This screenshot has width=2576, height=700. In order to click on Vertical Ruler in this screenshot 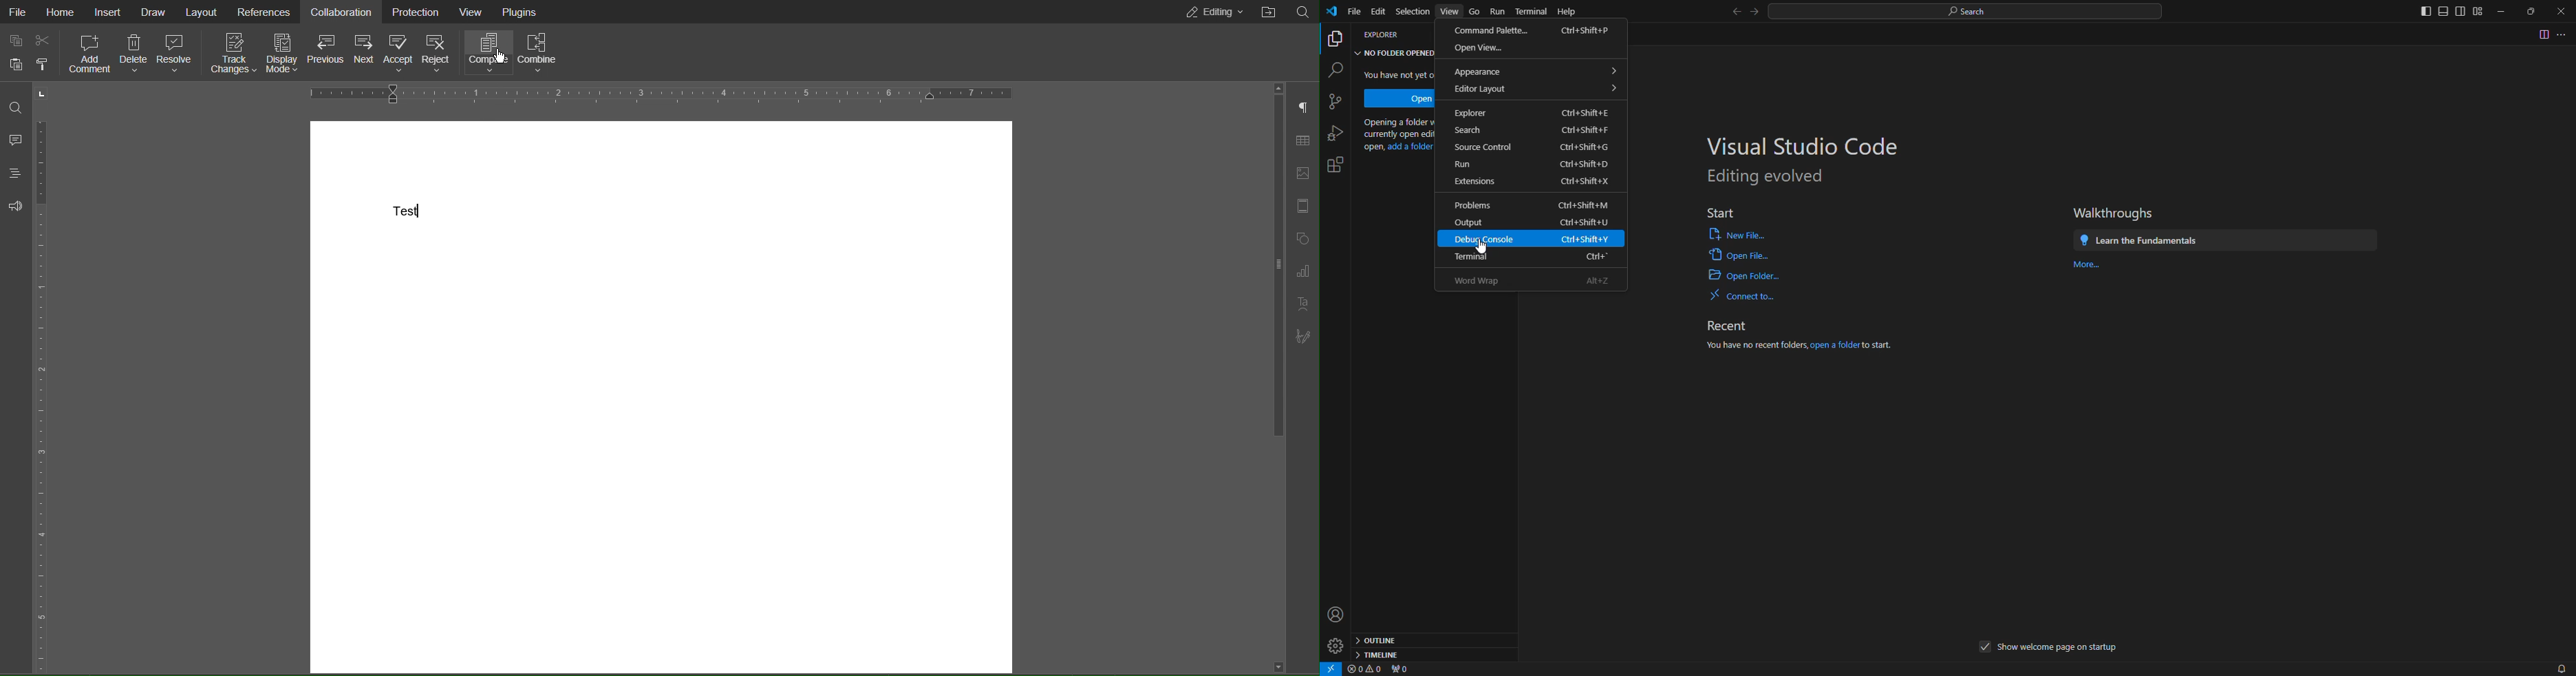, I will do `click(47, 381)`.